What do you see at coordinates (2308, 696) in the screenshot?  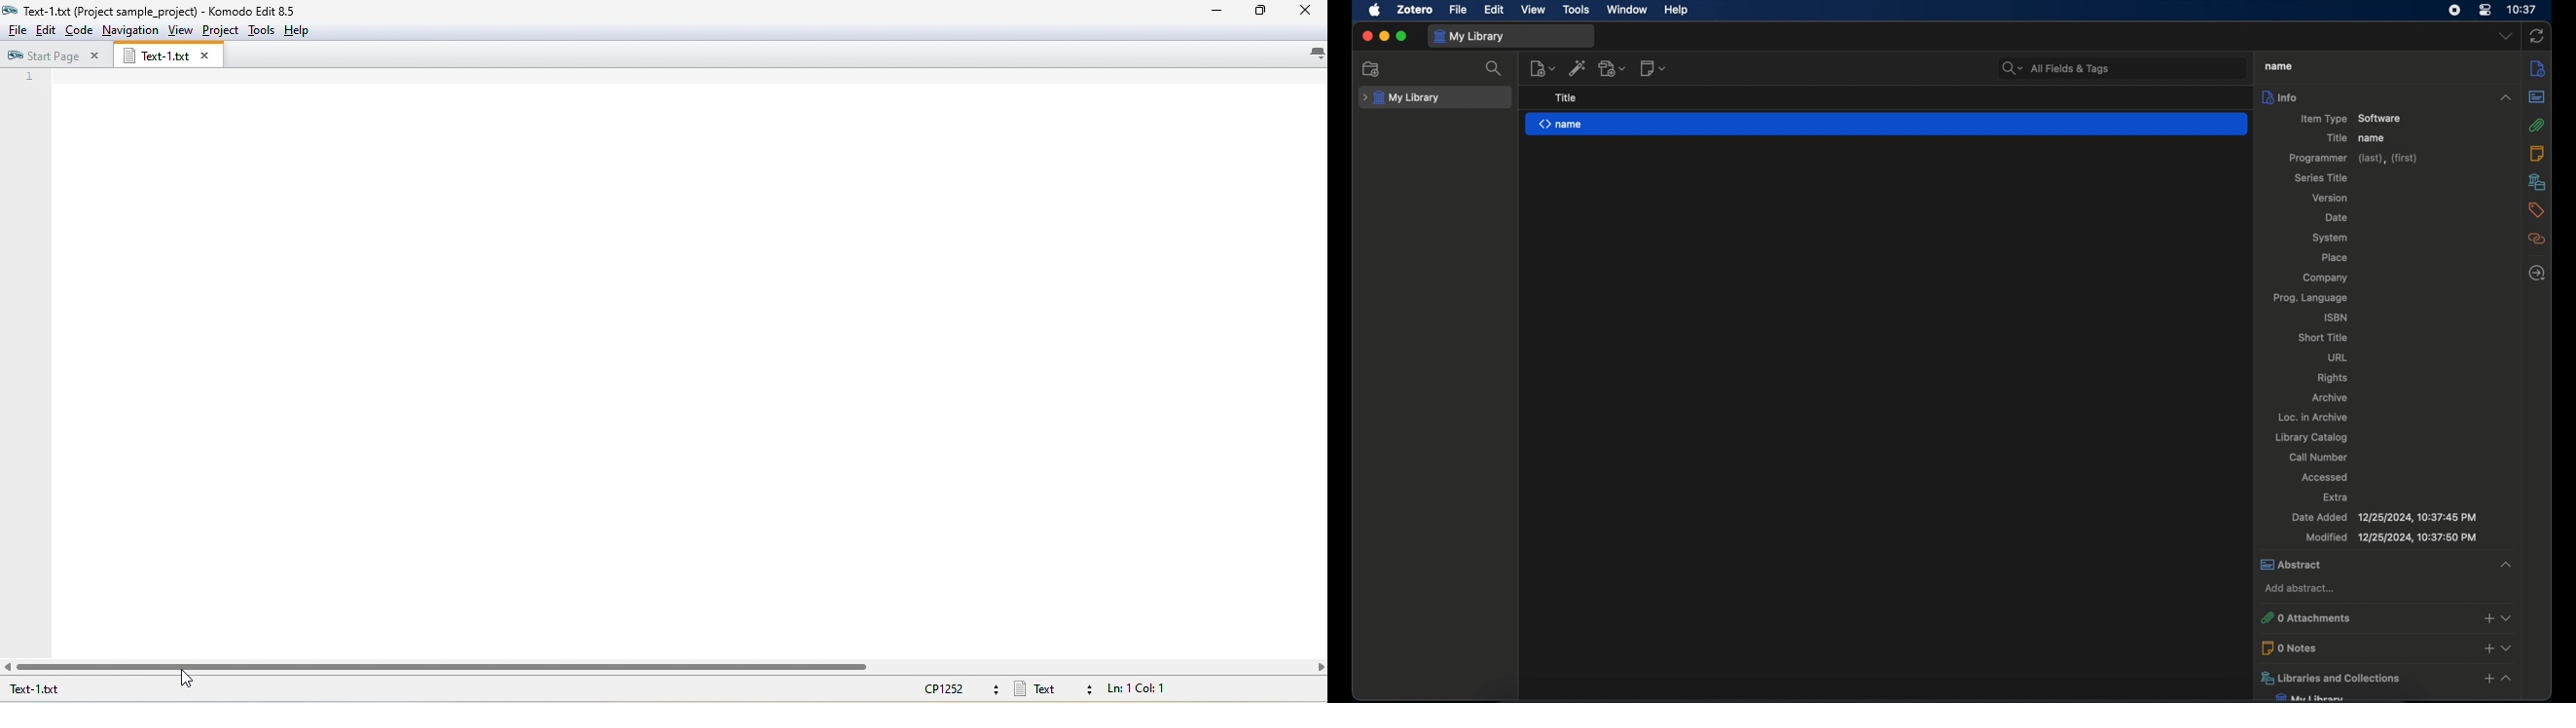 I see `my library` at bounding box center [2308, 696].